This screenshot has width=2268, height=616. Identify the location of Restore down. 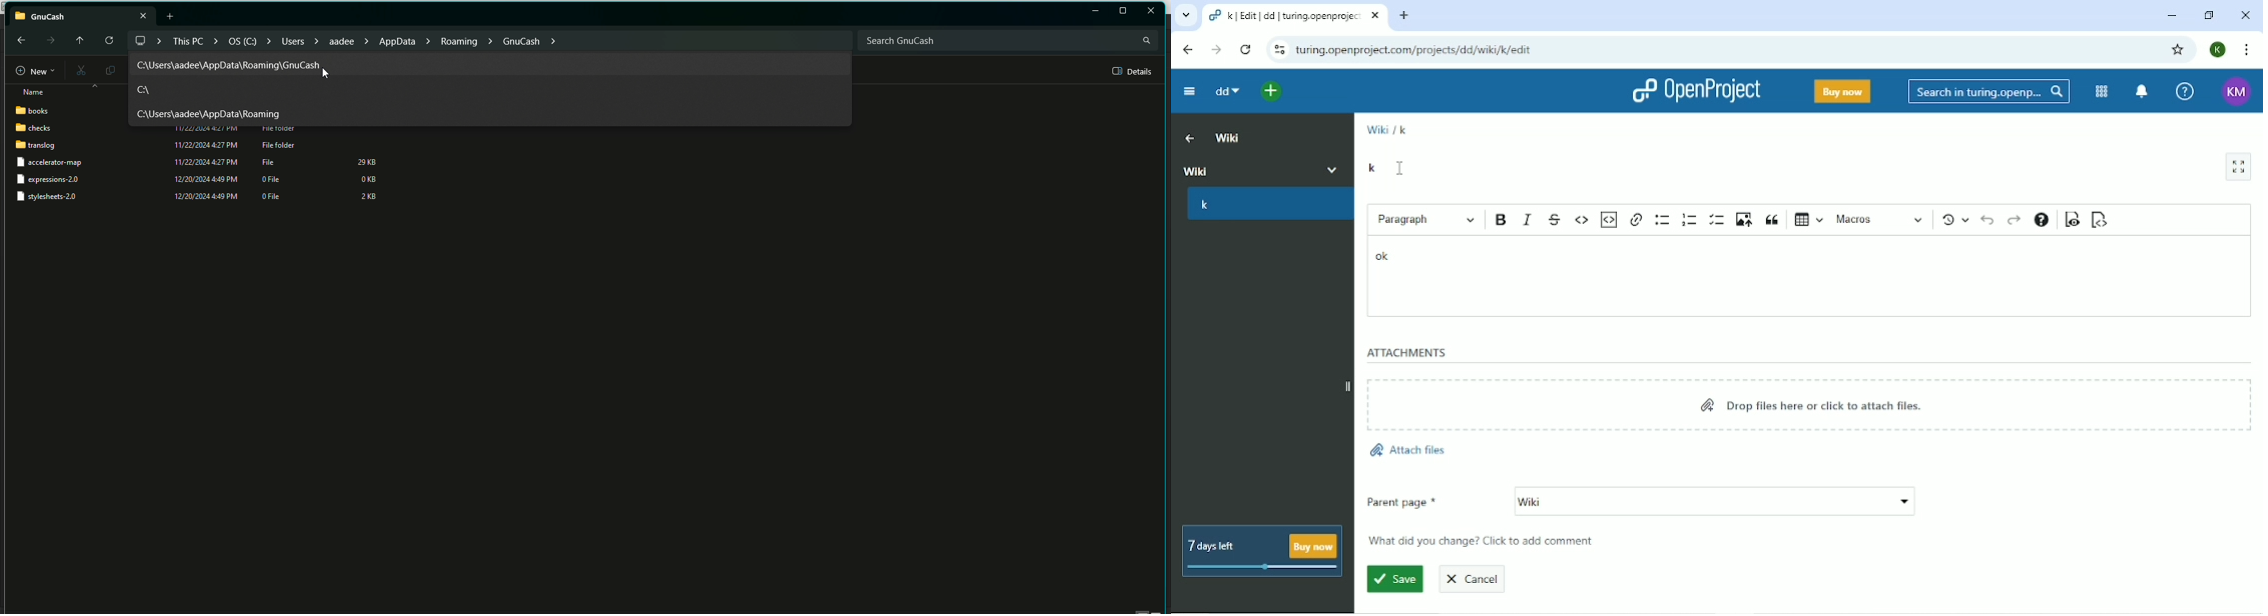
(2208, 15).